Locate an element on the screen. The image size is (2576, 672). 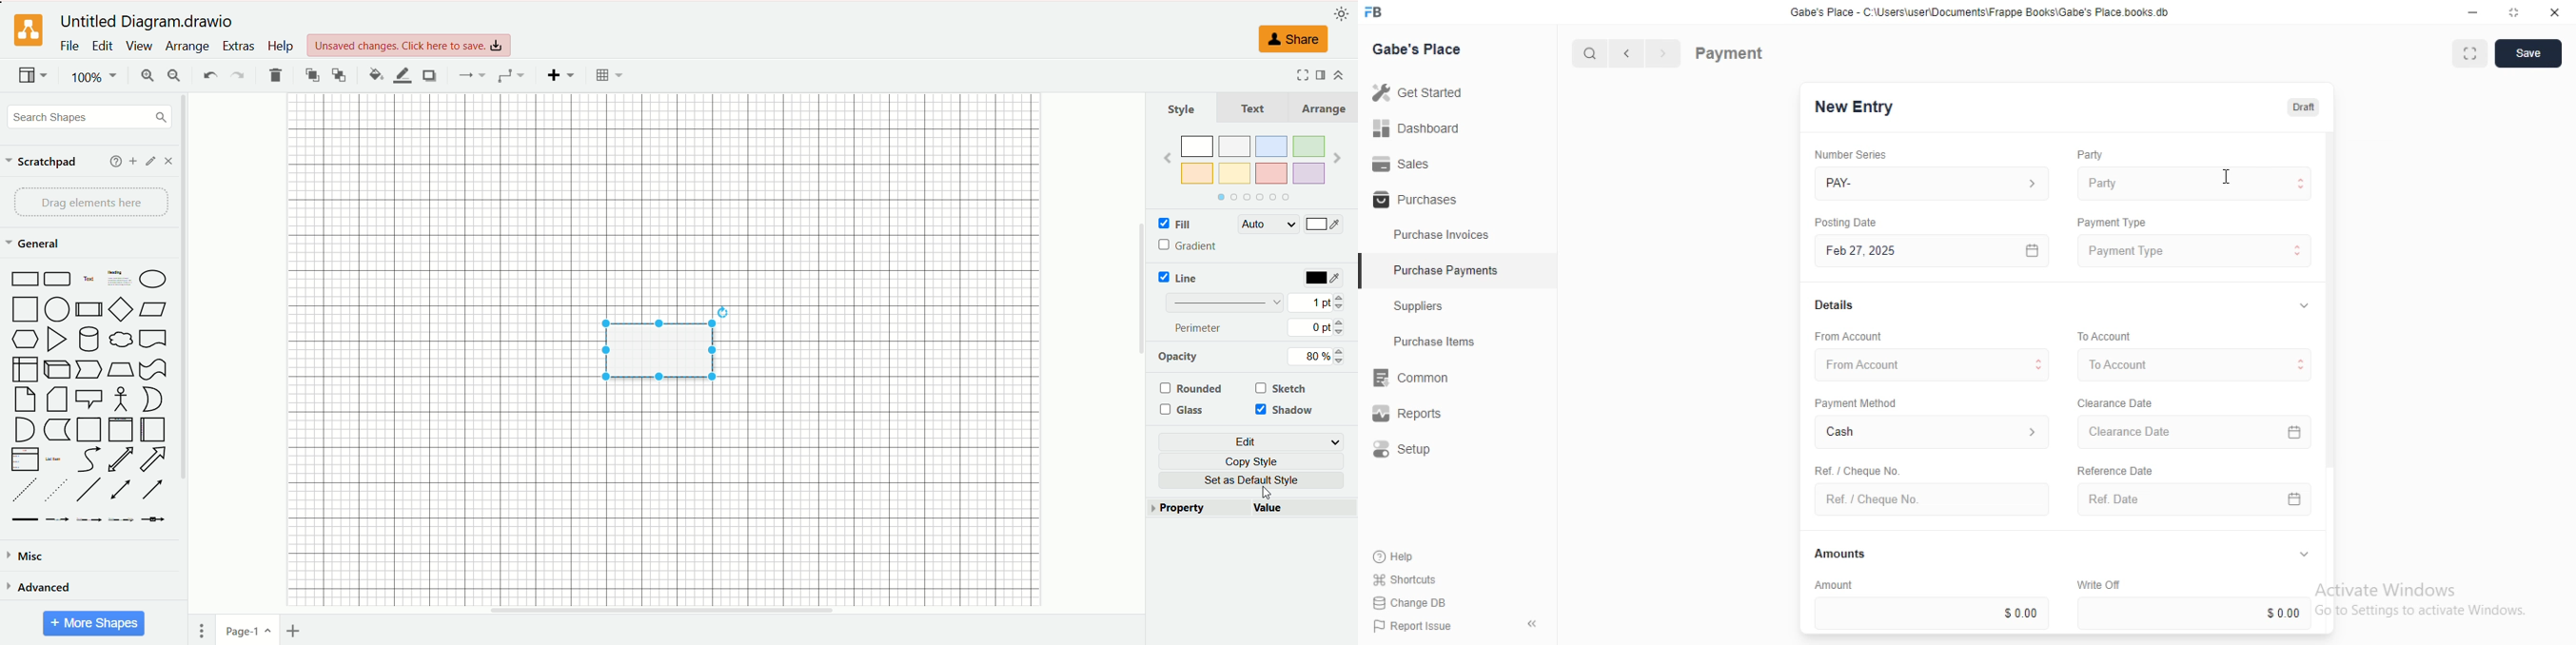
$0.00 is located at coordinates (1932, 613).